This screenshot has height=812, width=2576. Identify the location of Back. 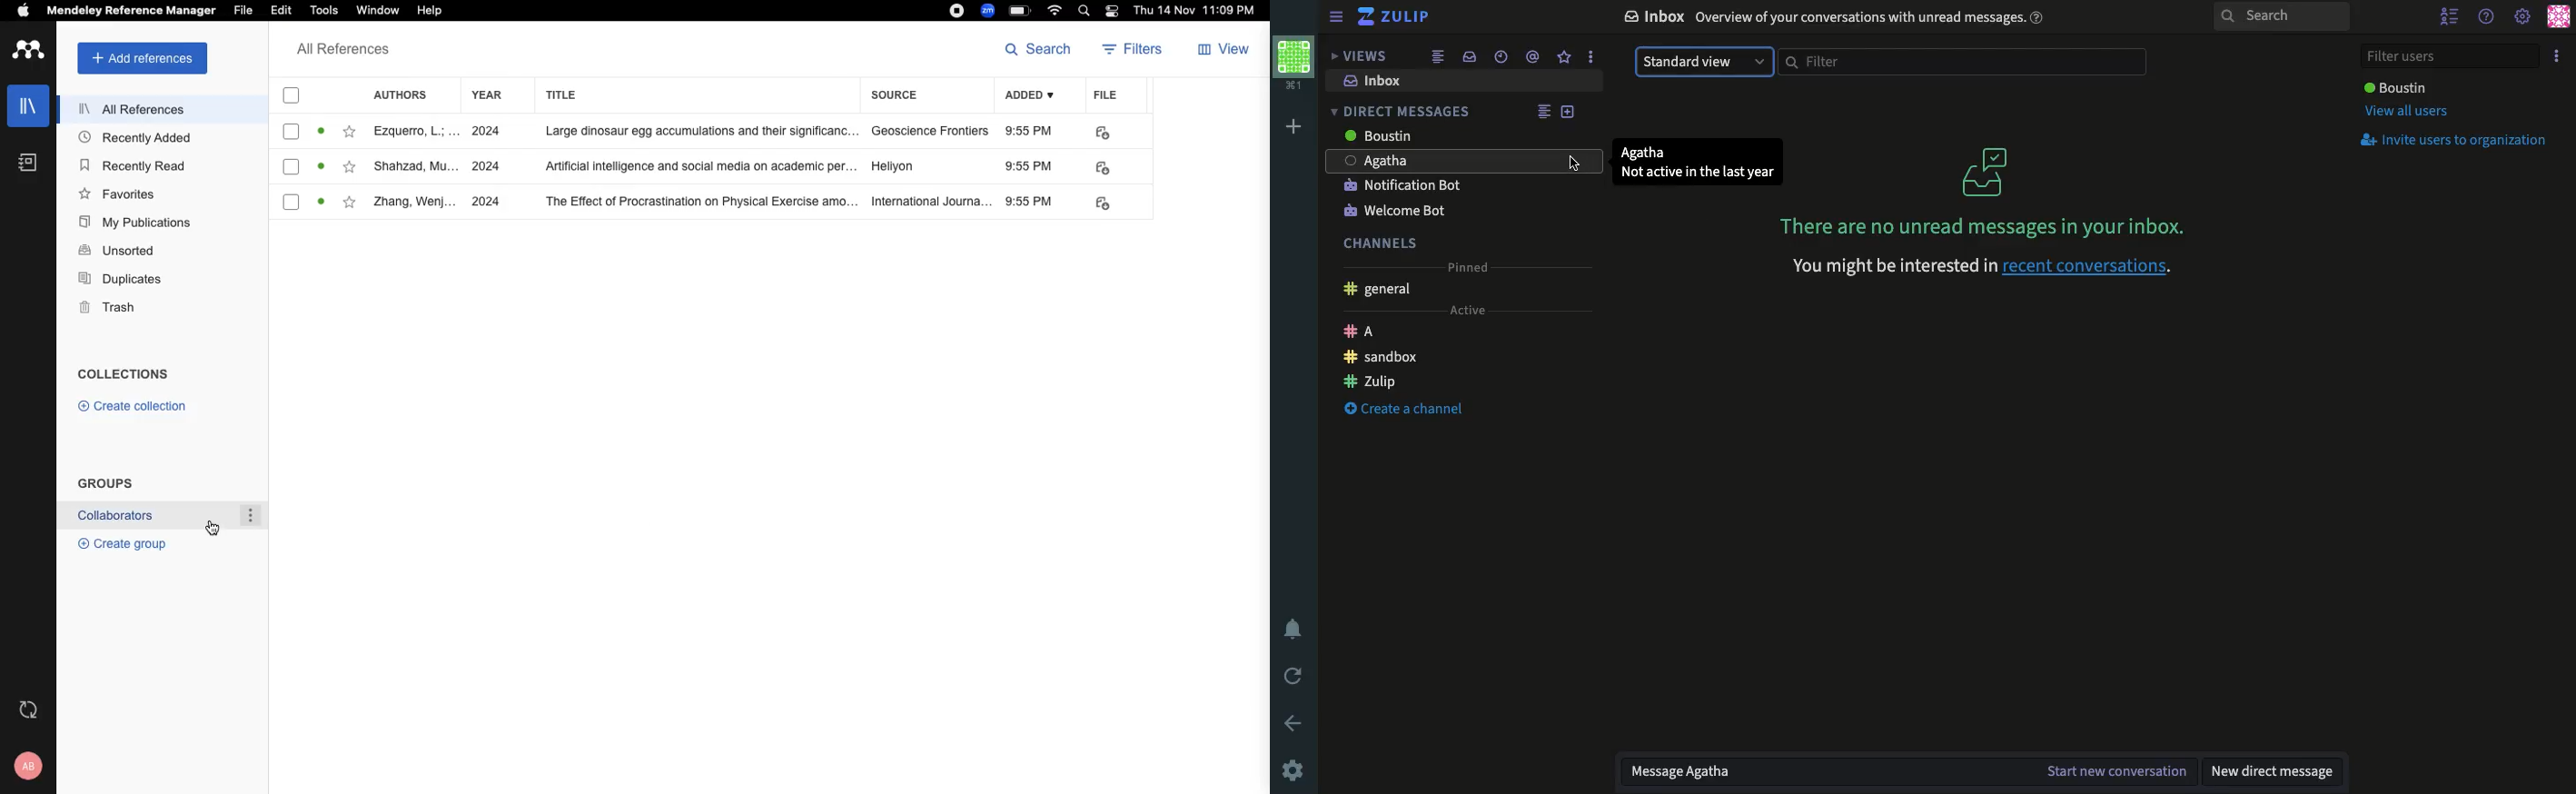
(1290, 721).